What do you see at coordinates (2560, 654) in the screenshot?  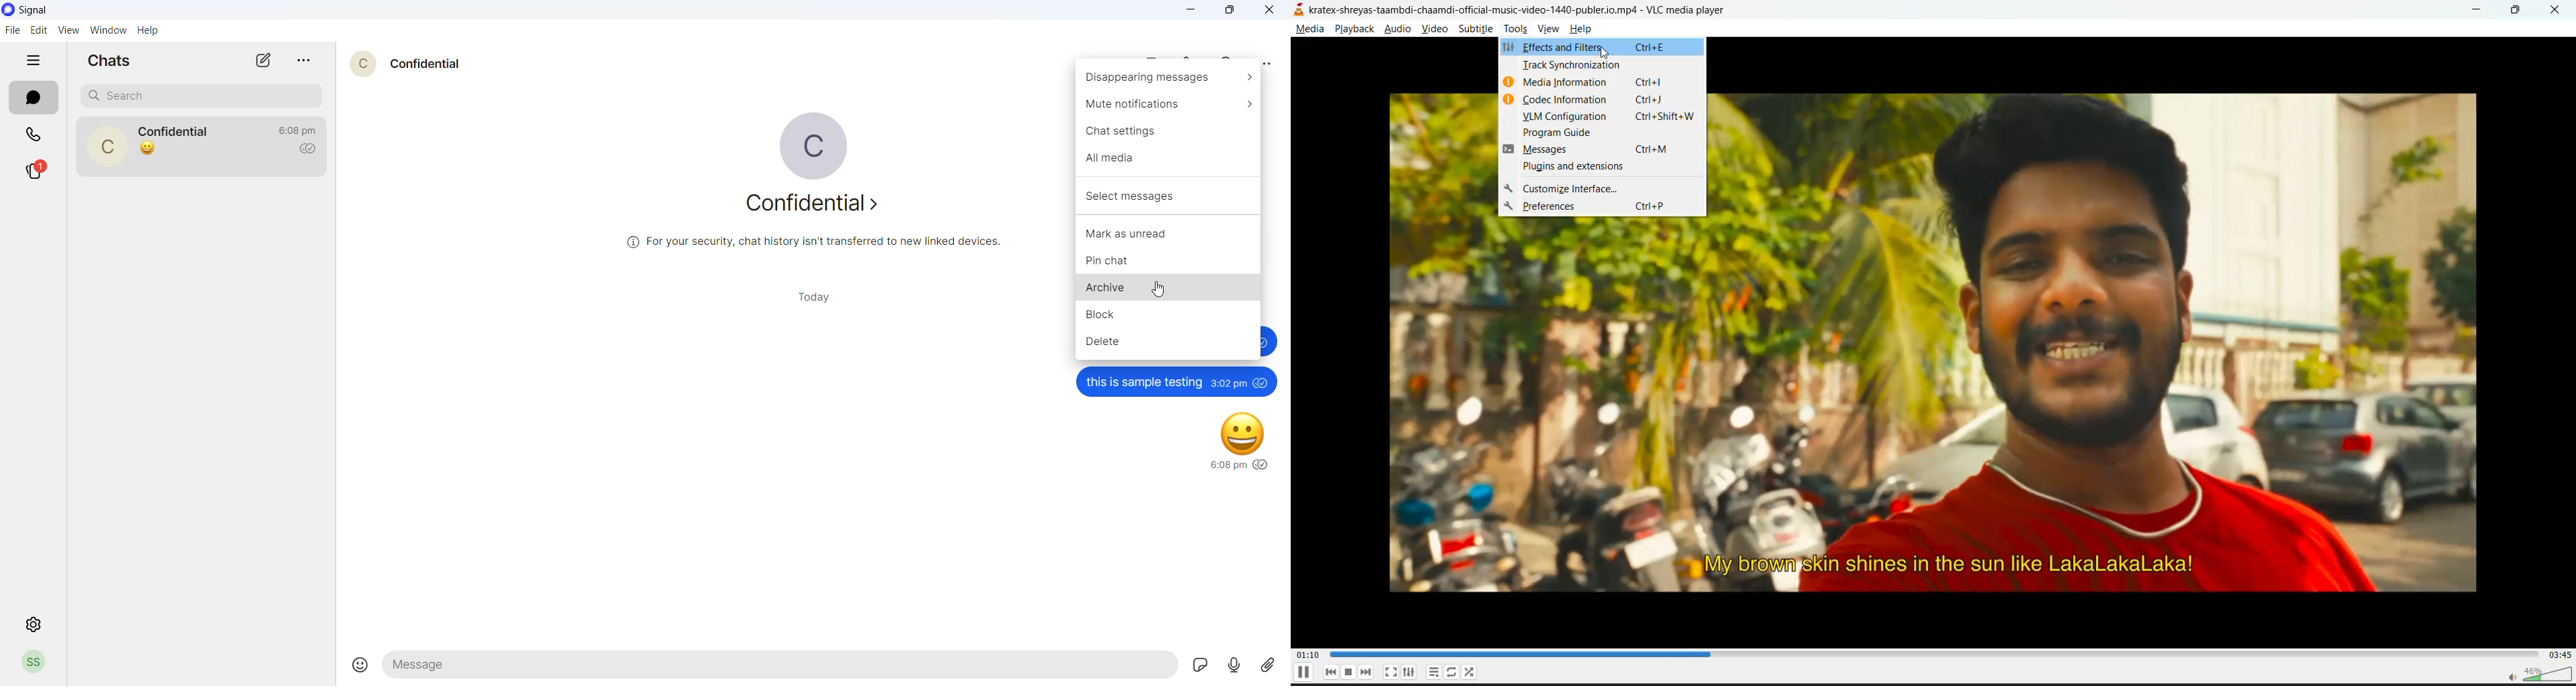 I see `total track time` at bounding box center [2560, 654].